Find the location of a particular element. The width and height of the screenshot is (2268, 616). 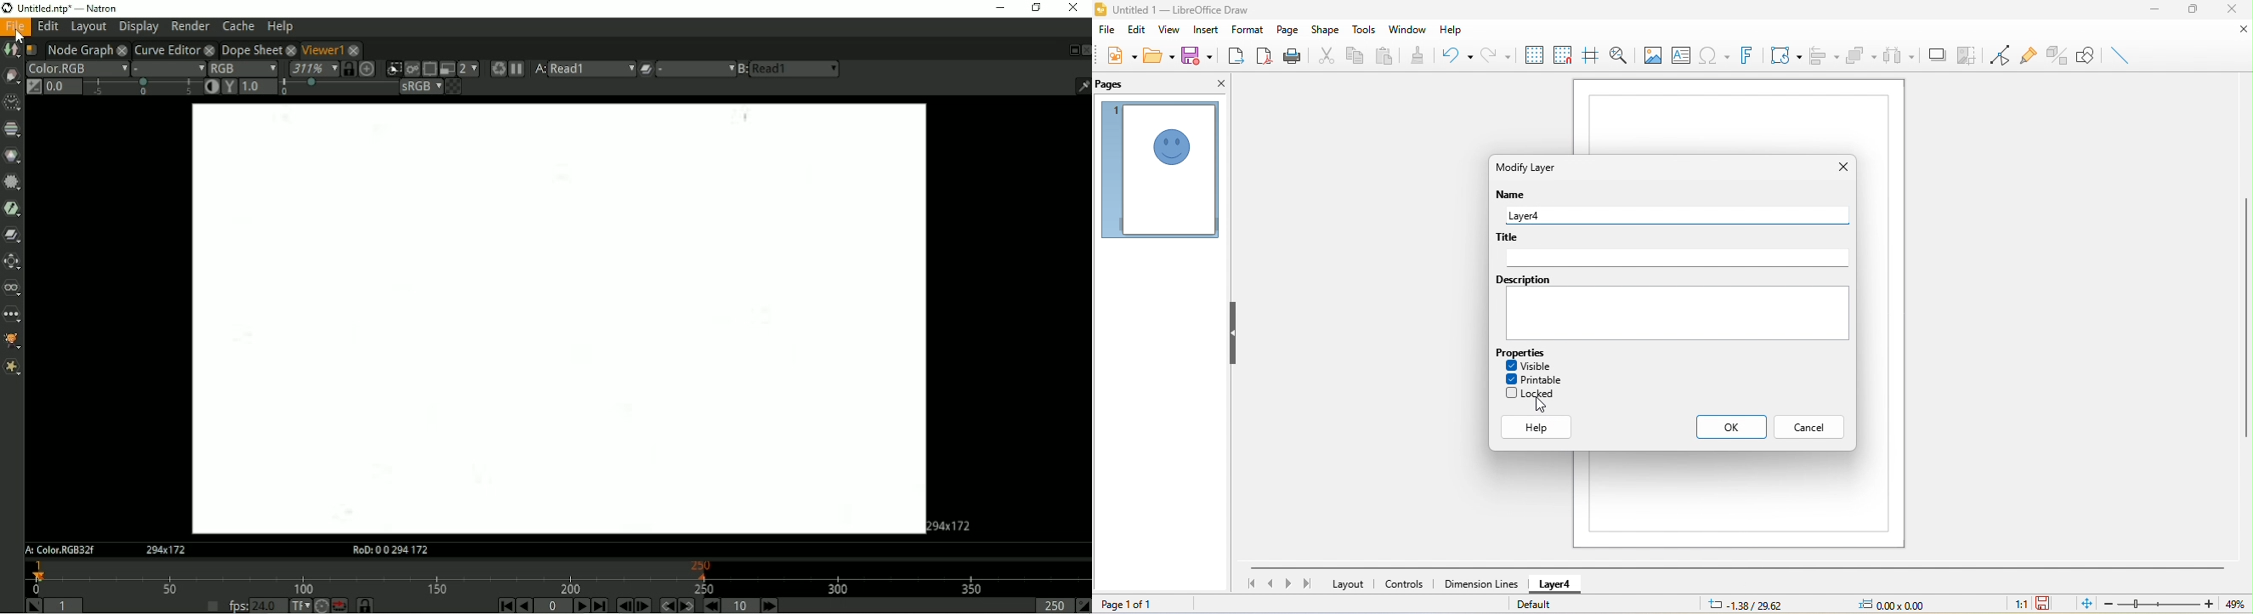

select at least three object to distribute is located at coordinates (1899, 57).